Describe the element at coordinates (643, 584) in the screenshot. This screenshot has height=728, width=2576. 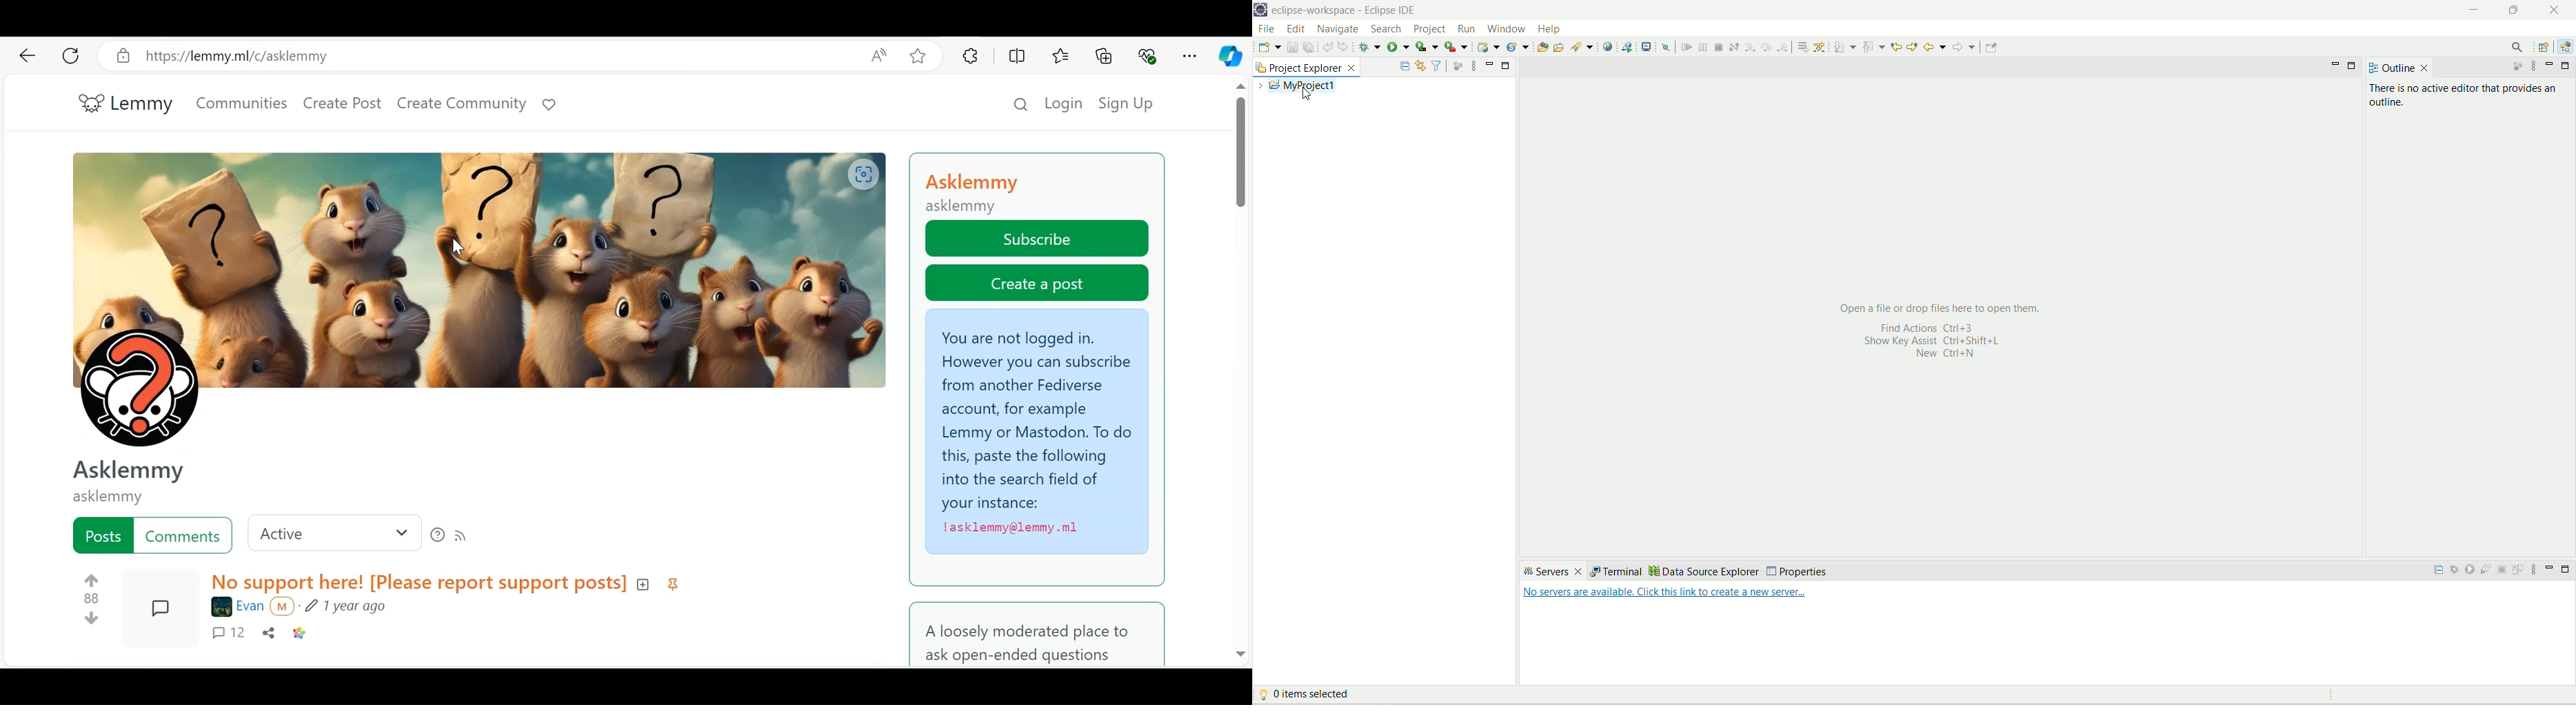
I see `Collapse/Expand` at that location.